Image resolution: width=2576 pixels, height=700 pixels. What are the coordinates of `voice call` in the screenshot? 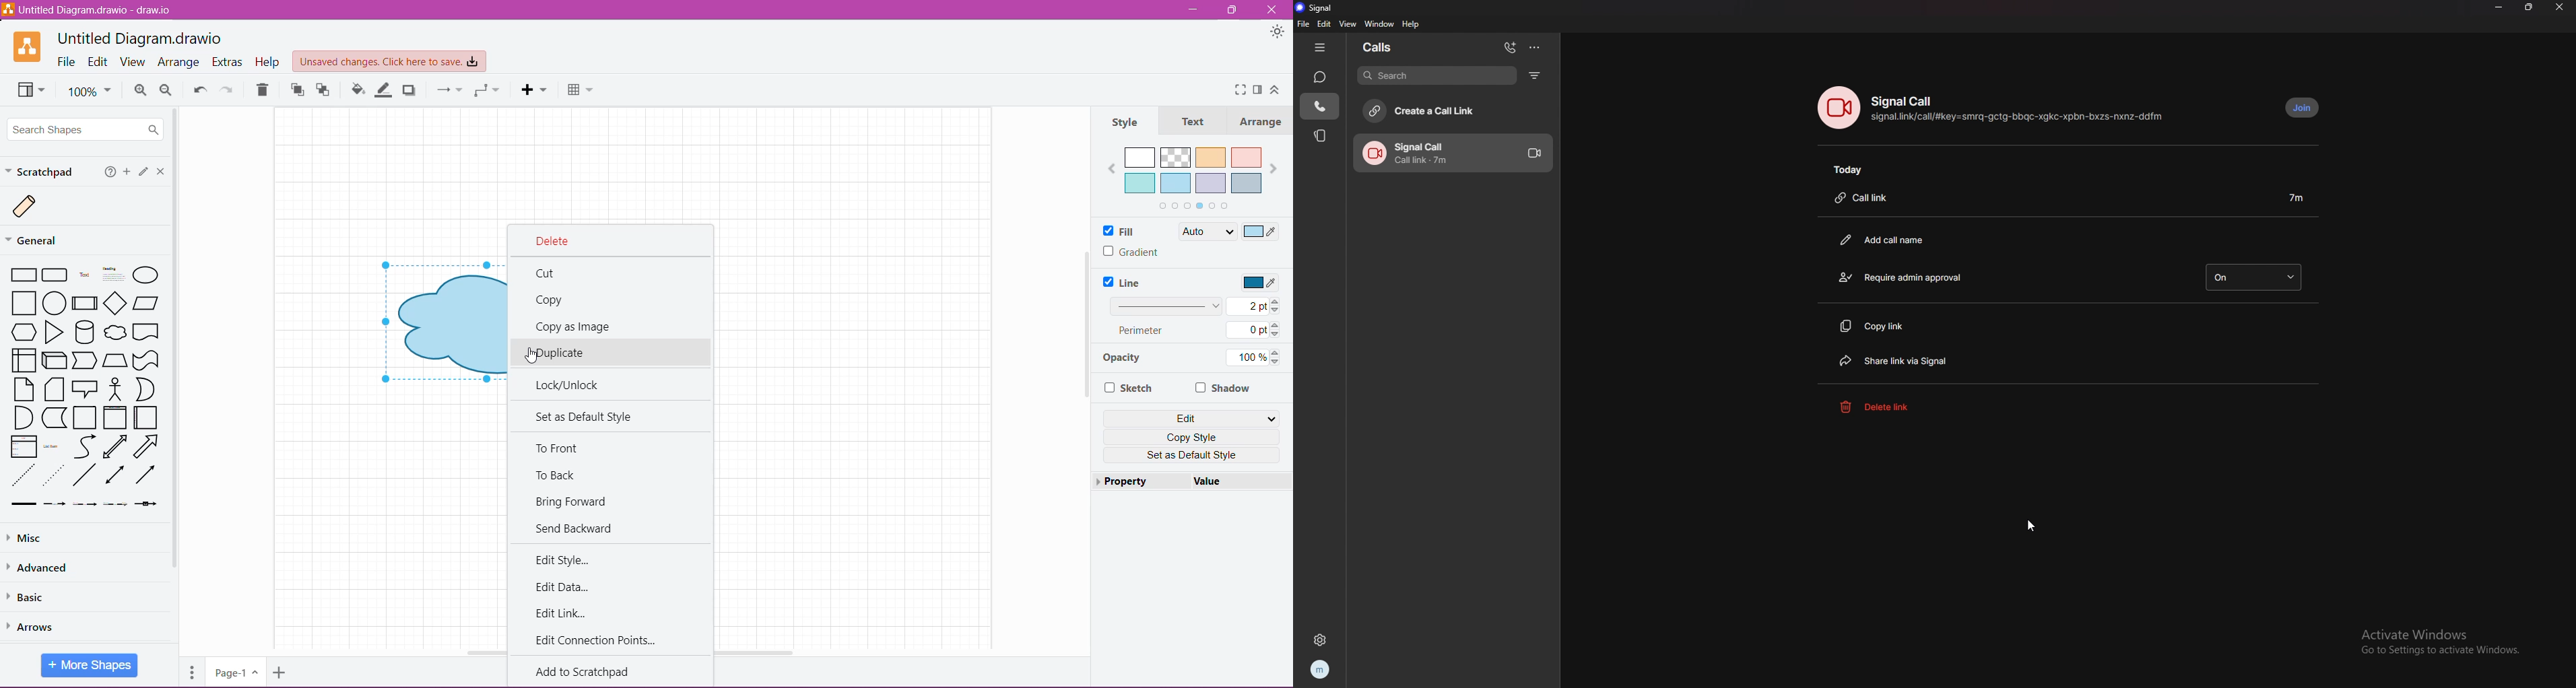 It's located at (1838, 108).